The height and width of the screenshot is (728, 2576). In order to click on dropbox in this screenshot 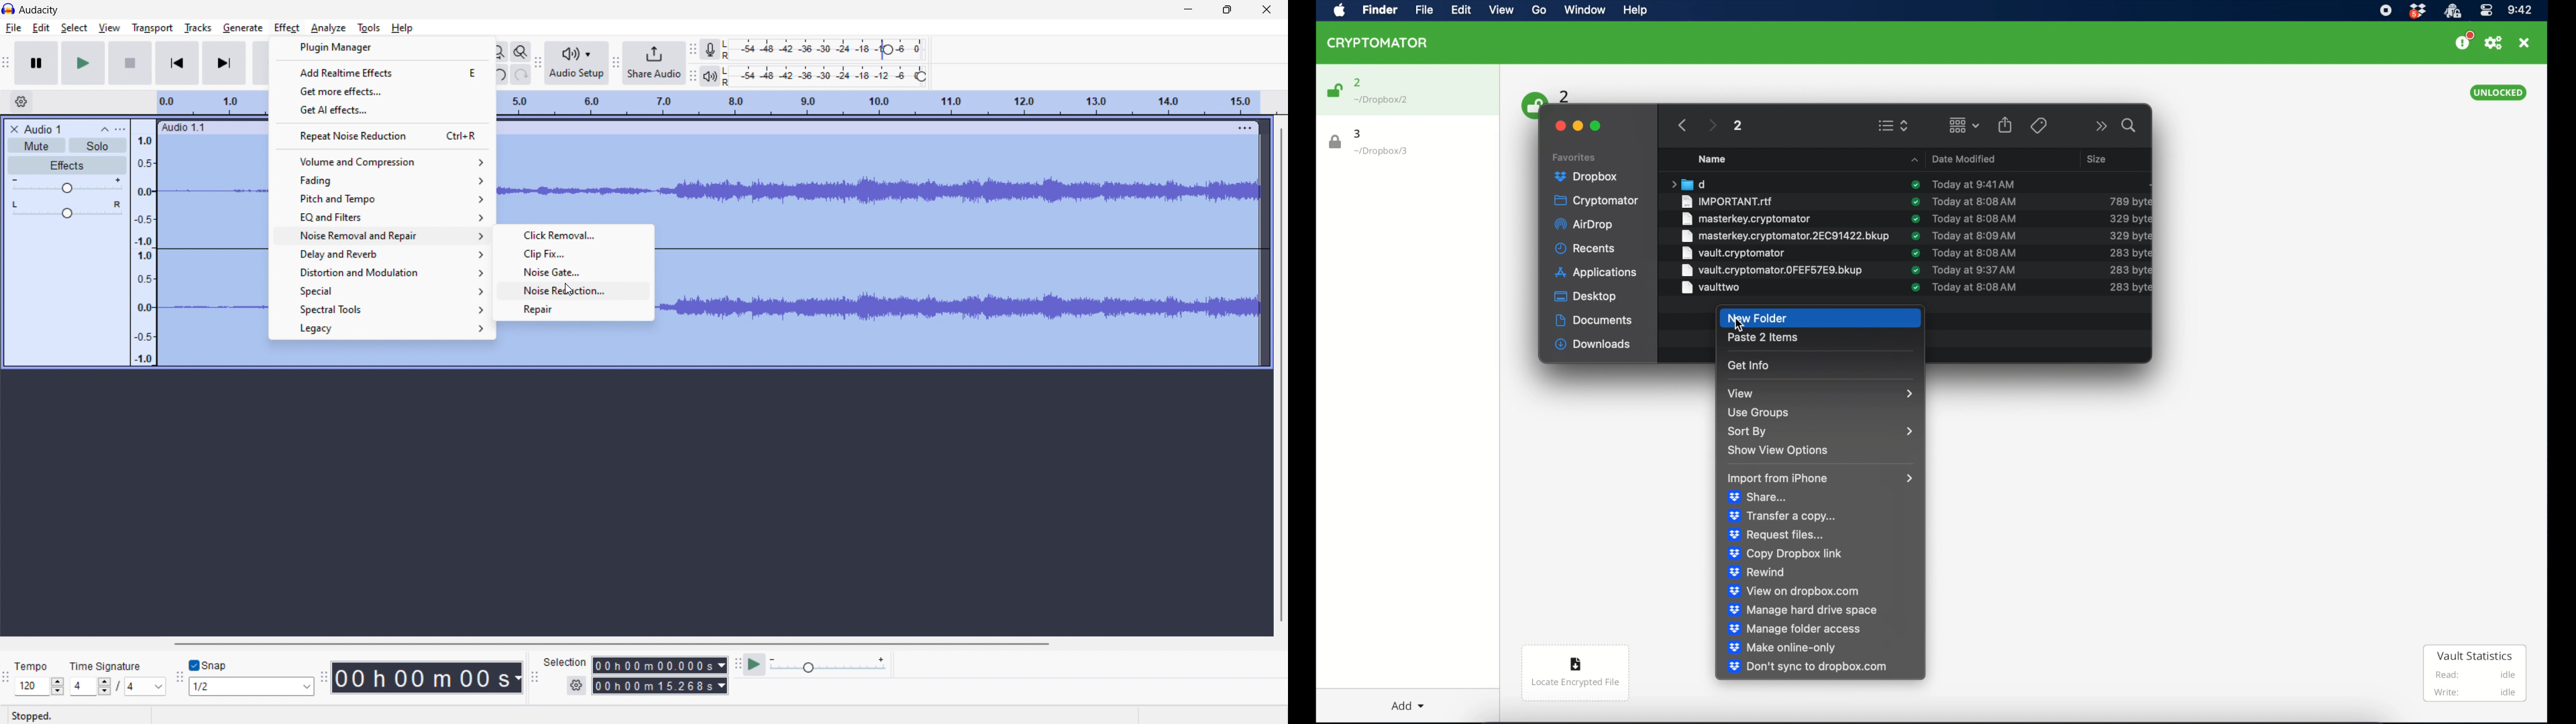, I will do `click(1587, 177)`.